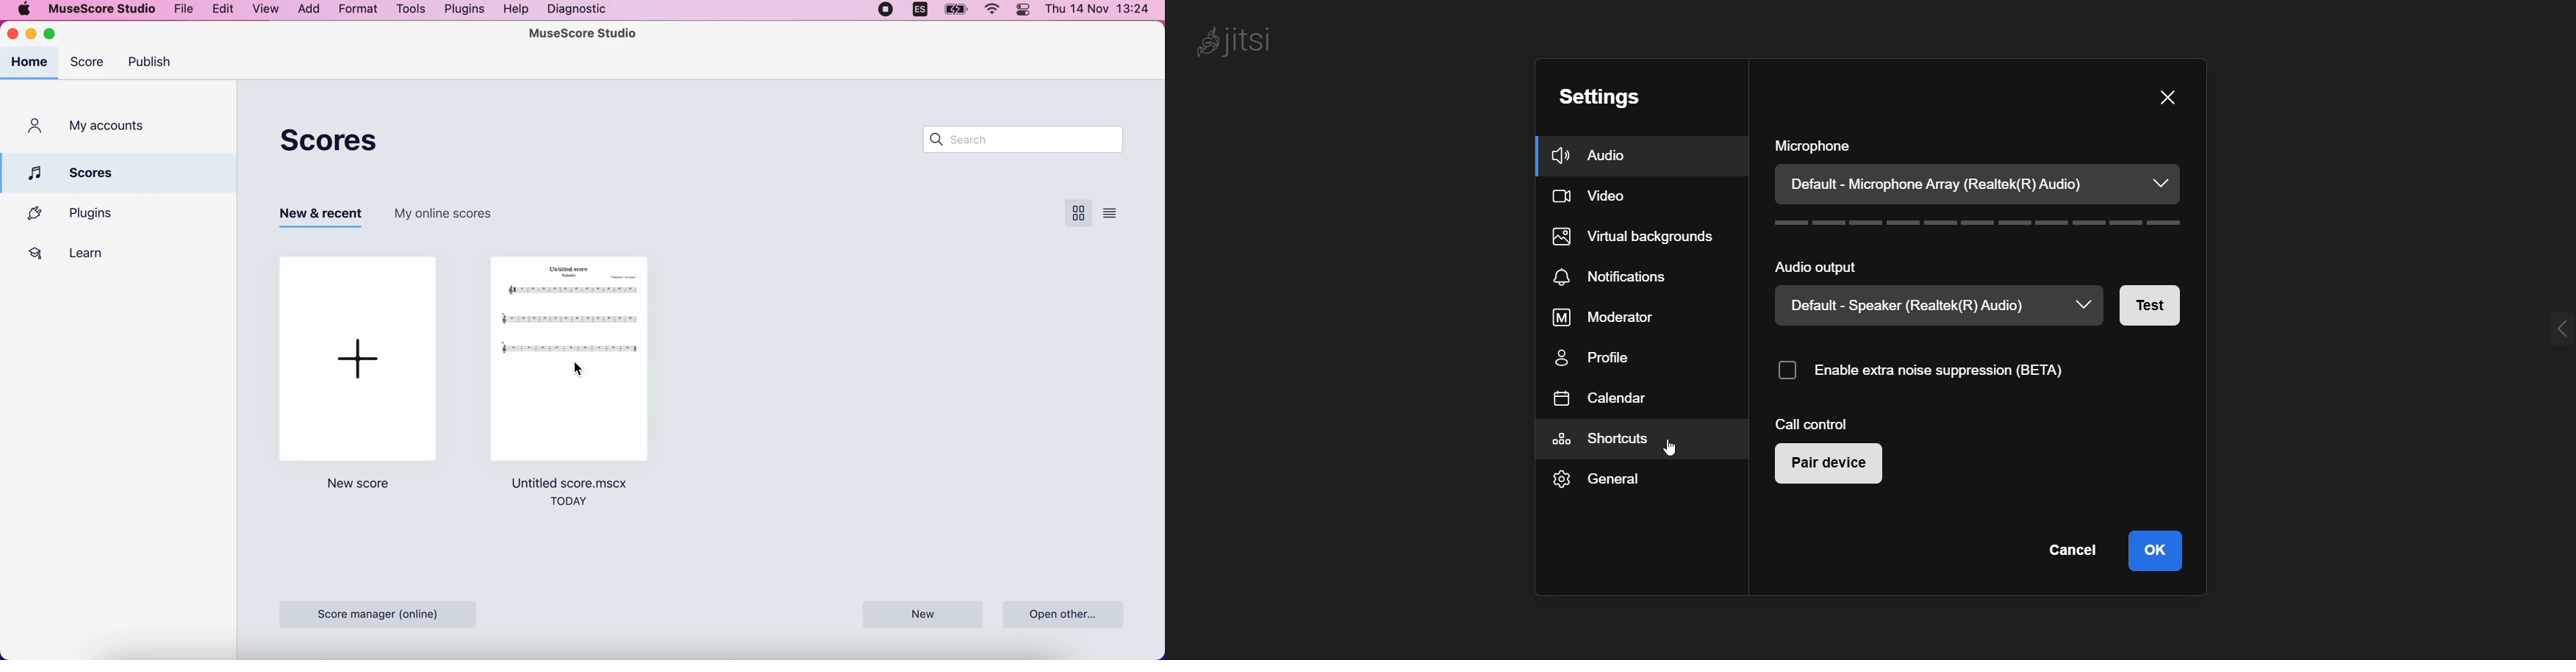  I want to click on Default - Speaker (Realtek(R) Audio), so click(1915, 306).